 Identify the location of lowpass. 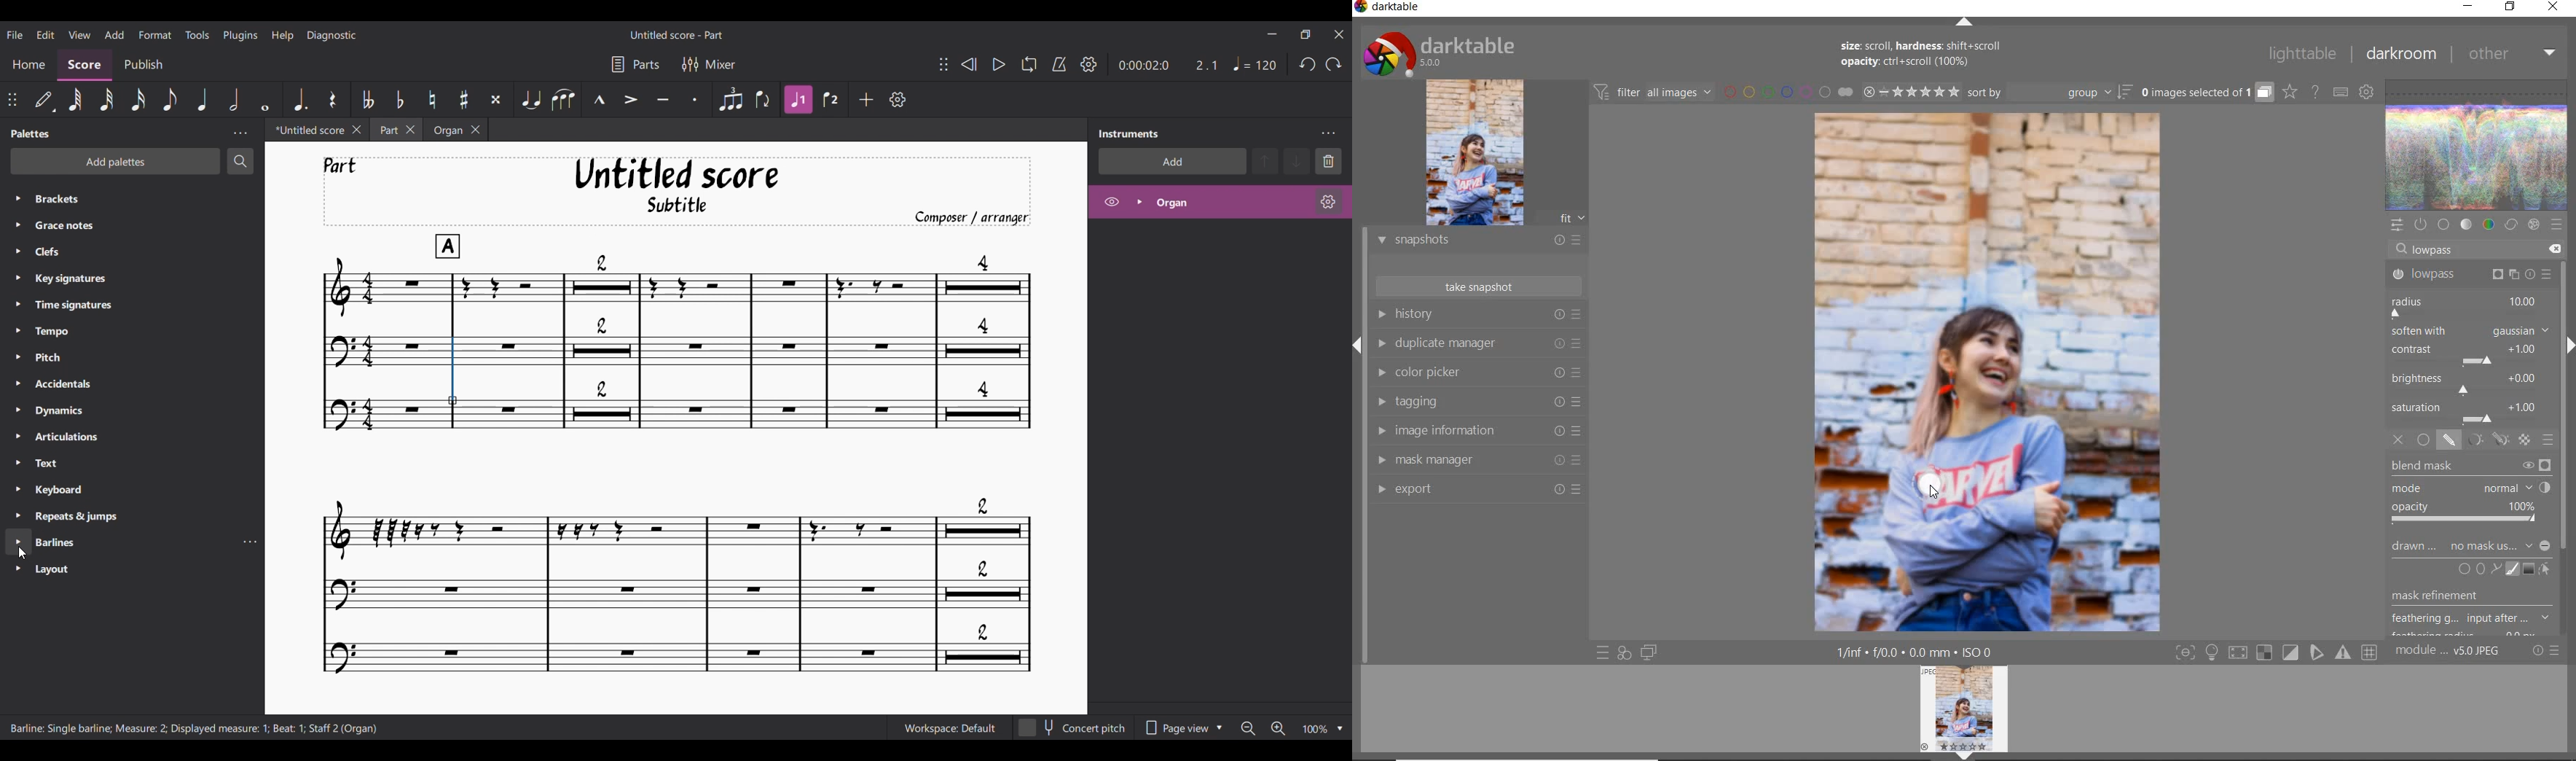
(2439, 251).